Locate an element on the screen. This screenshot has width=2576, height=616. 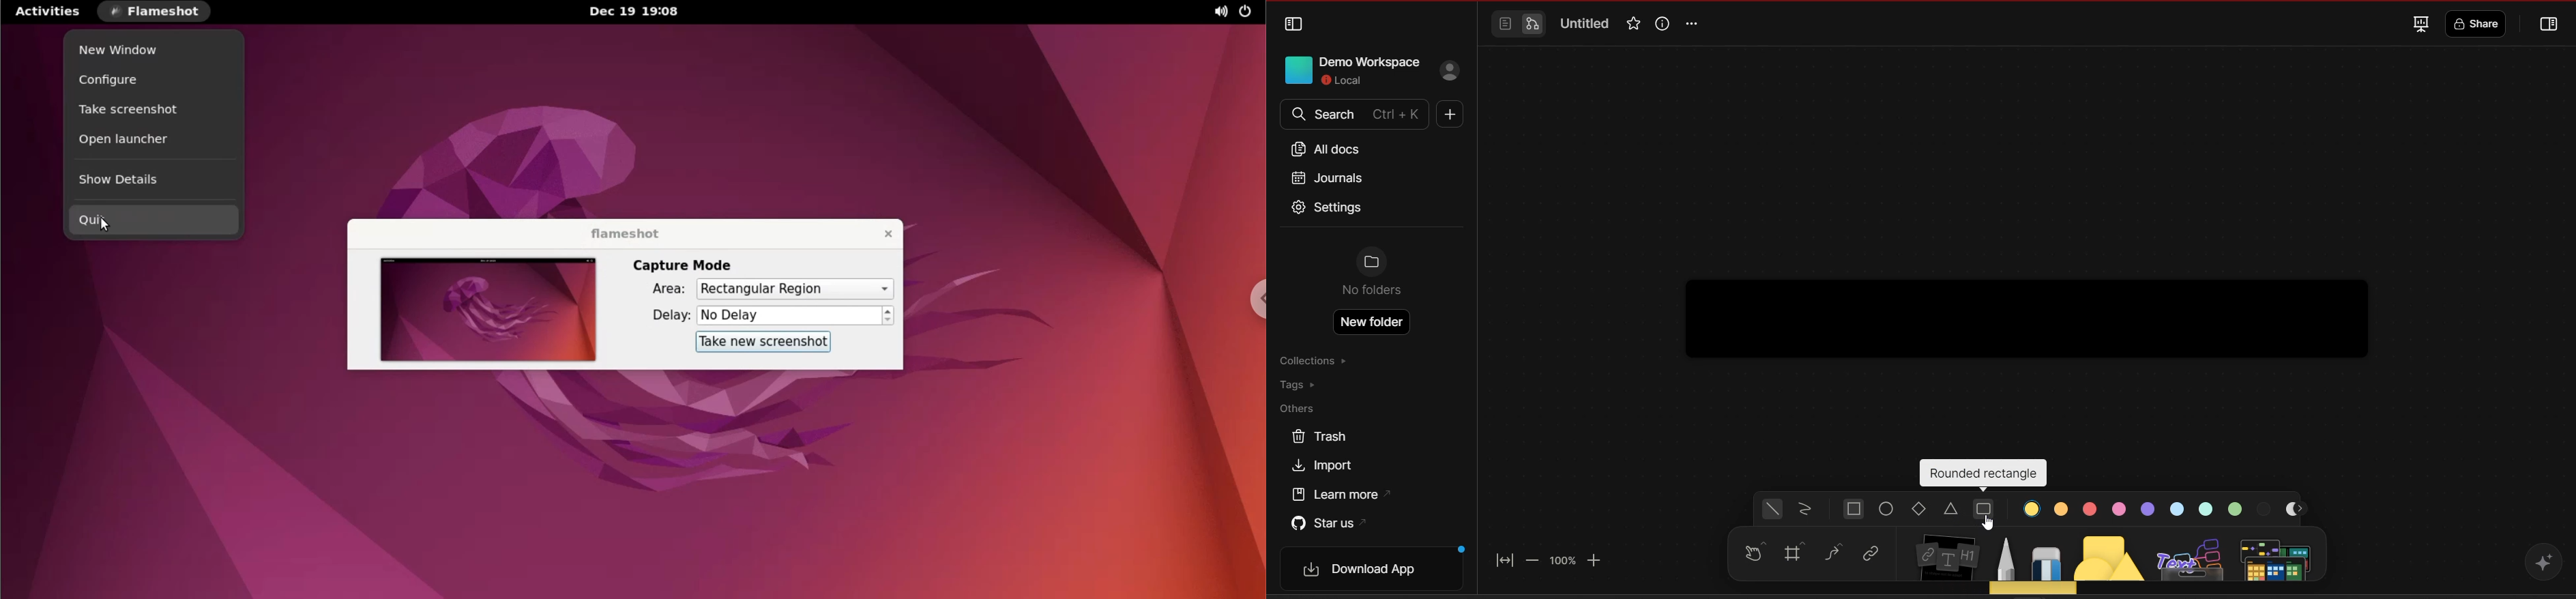
color 7 is located at coordinates (2207, 508).